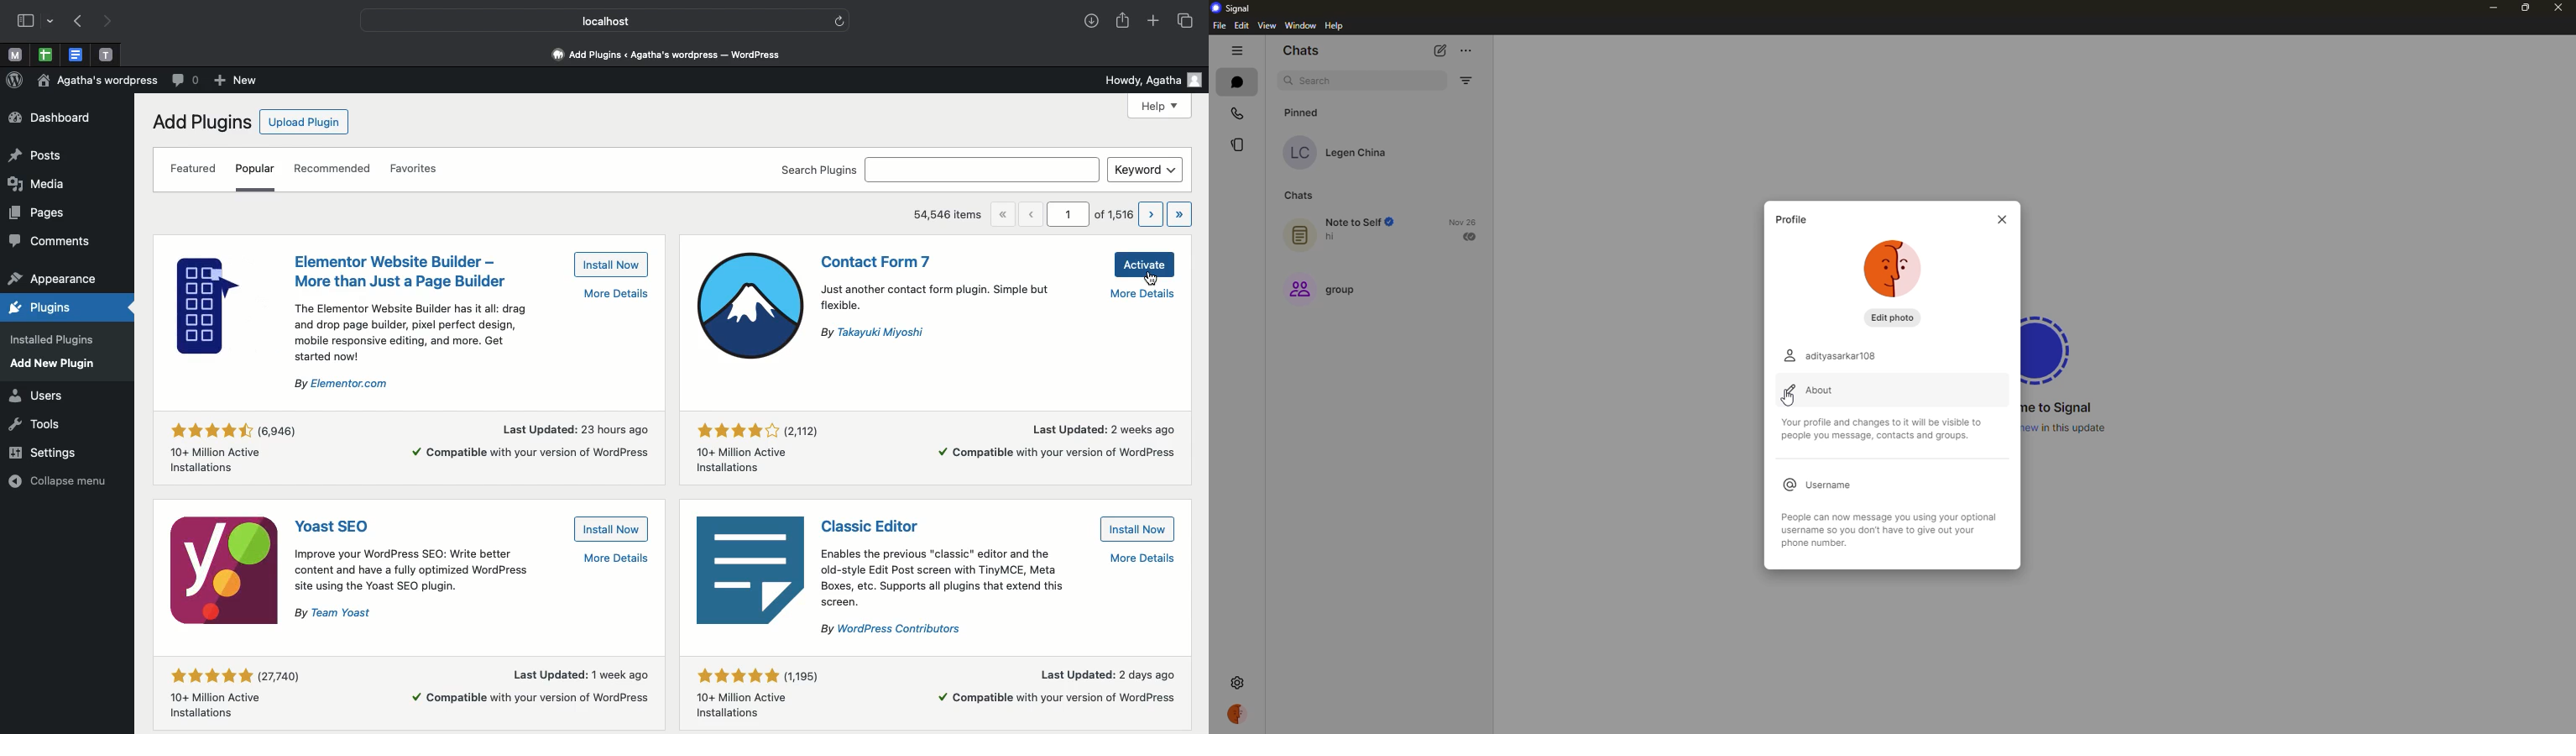 This screenshot has width=2576, height=756. Describe the element at coordinates (1471, 236) in the screenshot. I see `sent` at that location.